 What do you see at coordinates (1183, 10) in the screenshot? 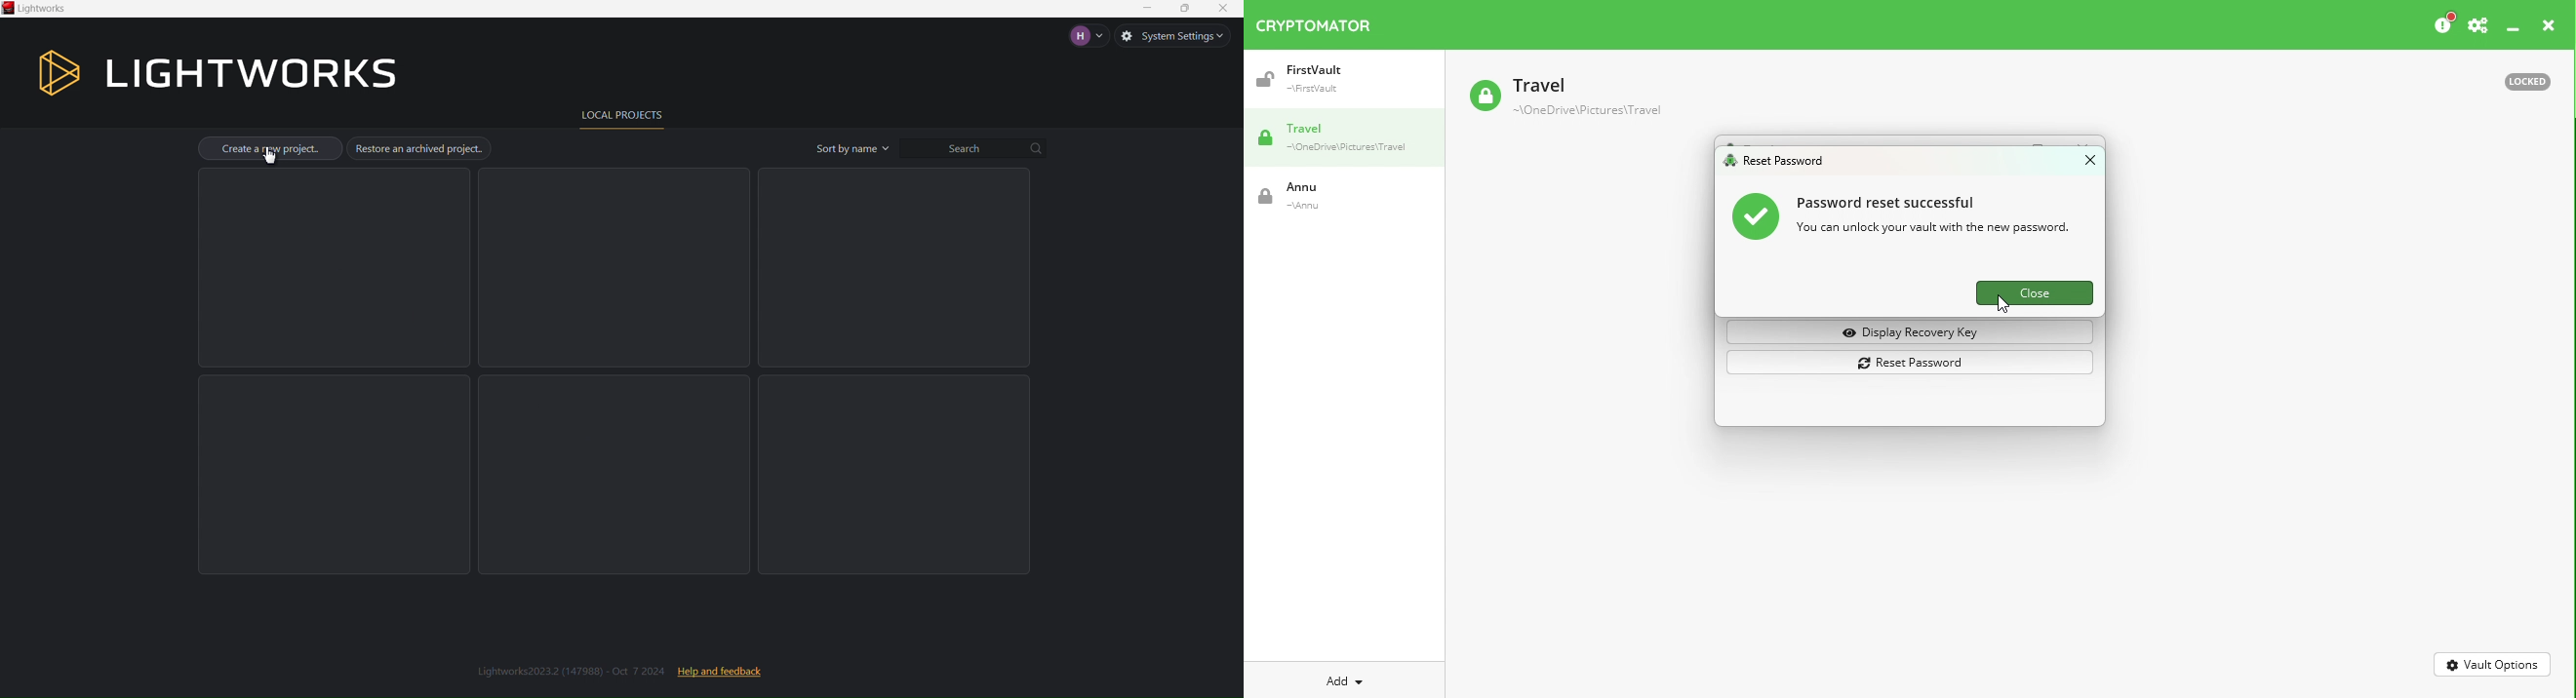
I see `Maximize` at bounding box center [1183, 10].